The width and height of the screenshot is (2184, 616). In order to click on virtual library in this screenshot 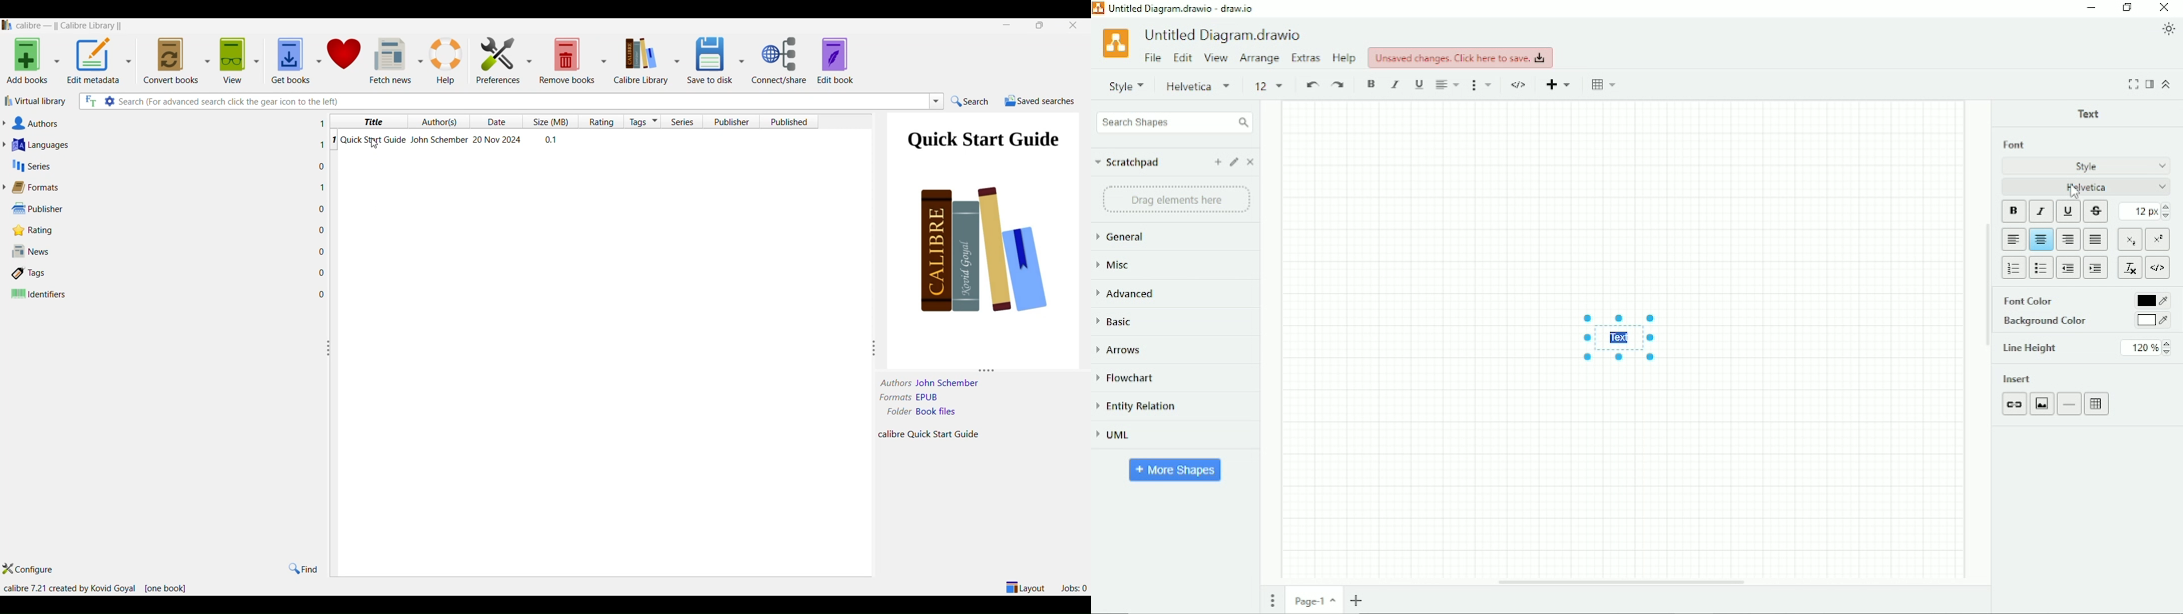, I will do `click(39, 101)`.